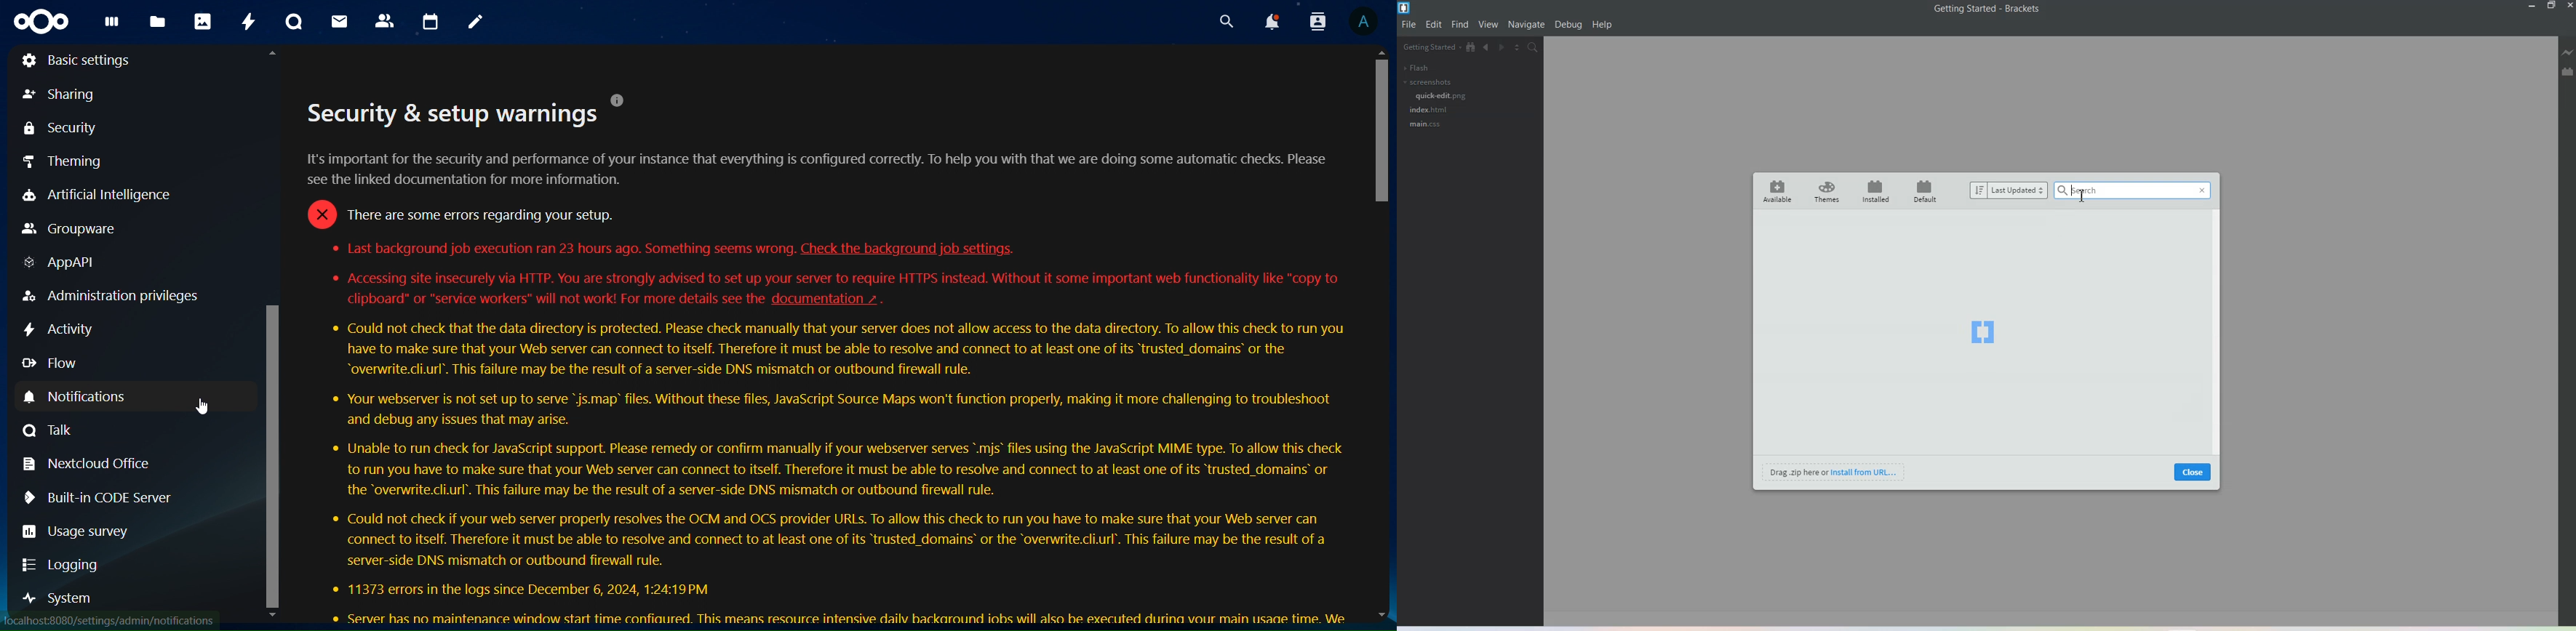 The height and width of the screenshot is (644, 2576). Describe the element at coordinates (105, 497) in the screenshot. I see `Built-in code server` at that location.